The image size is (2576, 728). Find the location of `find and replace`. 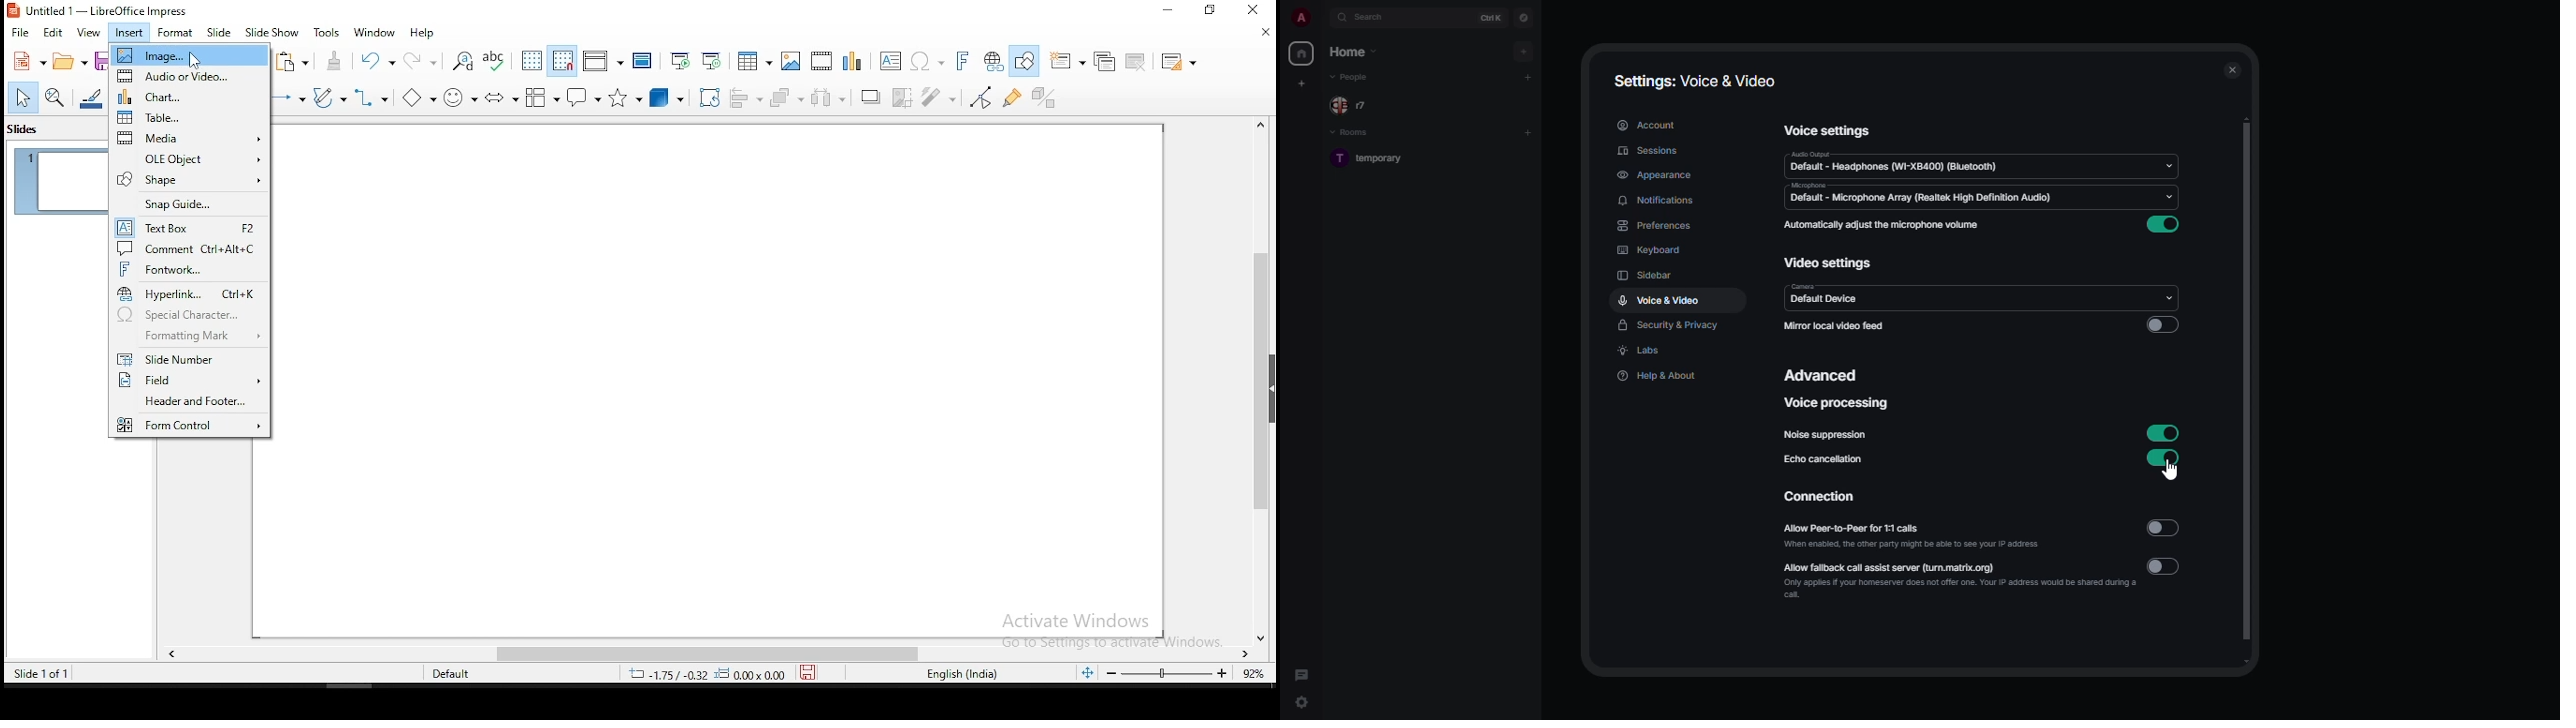

find and replace is located at coordinates (462, 60).